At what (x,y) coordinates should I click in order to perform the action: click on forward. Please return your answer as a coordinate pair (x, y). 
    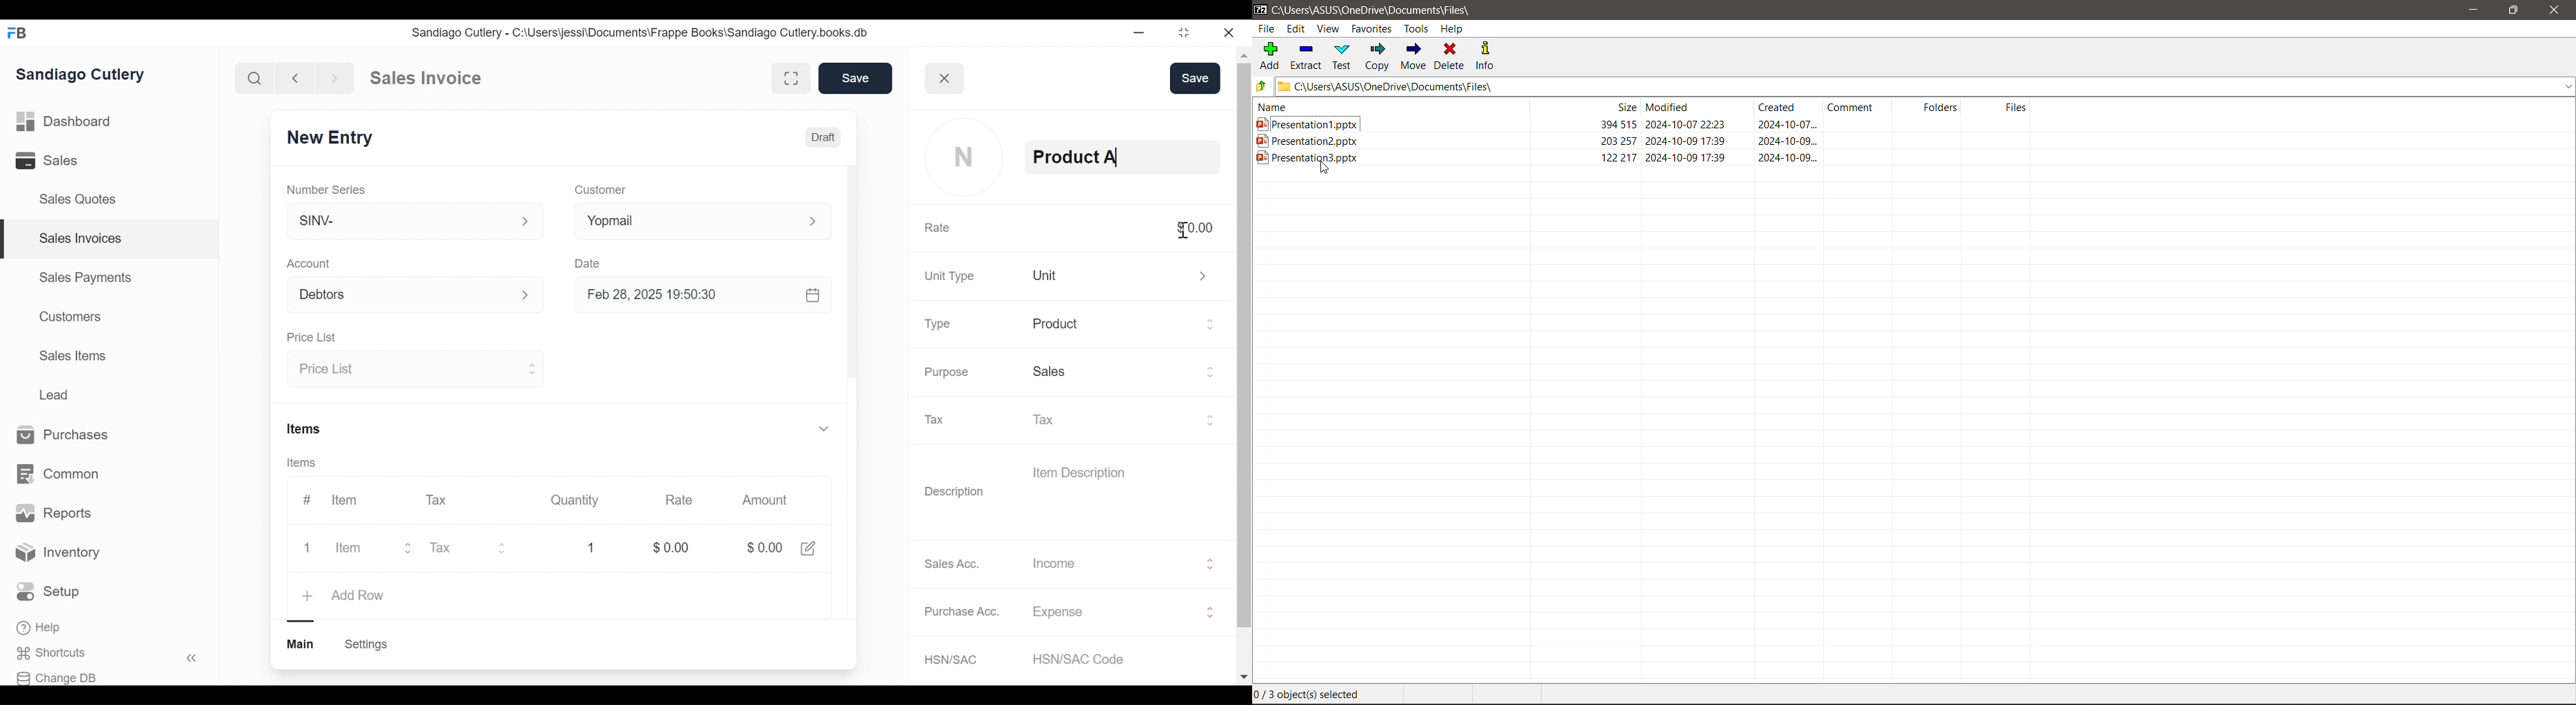
    Looking at the image, I should click on (335, 77).